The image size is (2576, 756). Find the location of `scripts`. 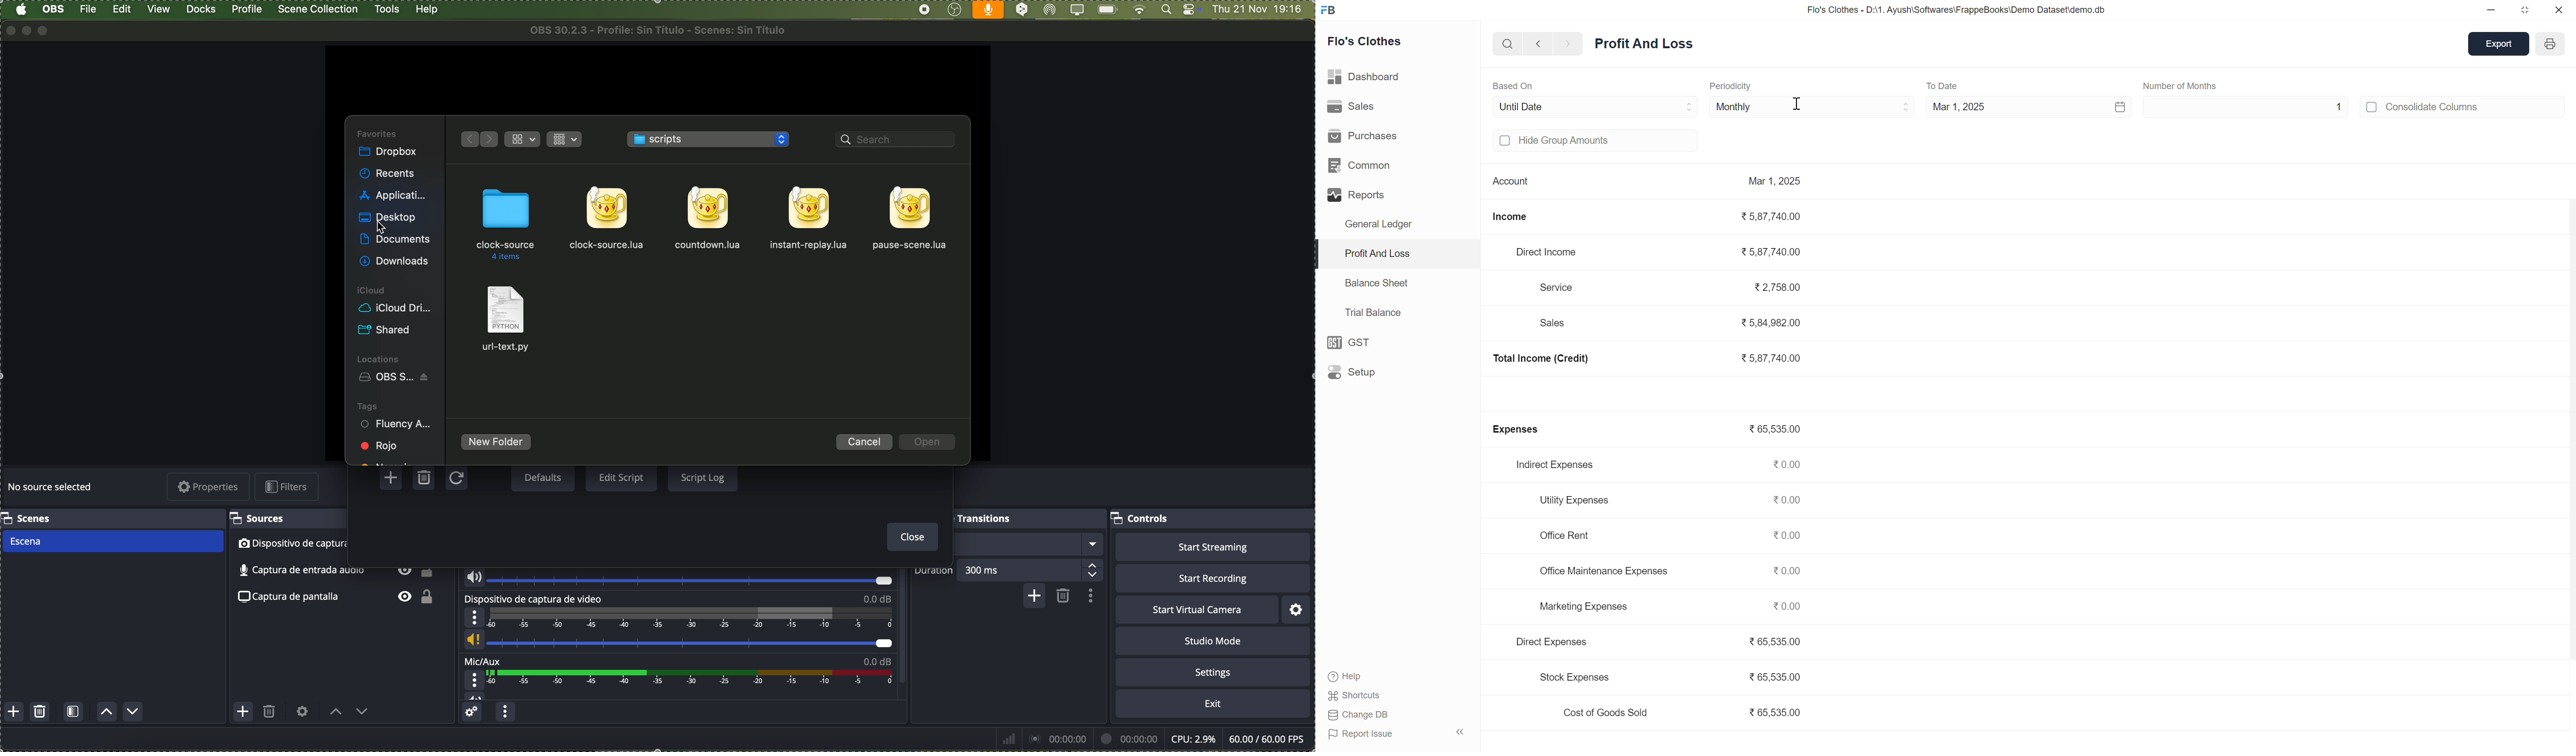

scripts is located at coordinates (710, 140).